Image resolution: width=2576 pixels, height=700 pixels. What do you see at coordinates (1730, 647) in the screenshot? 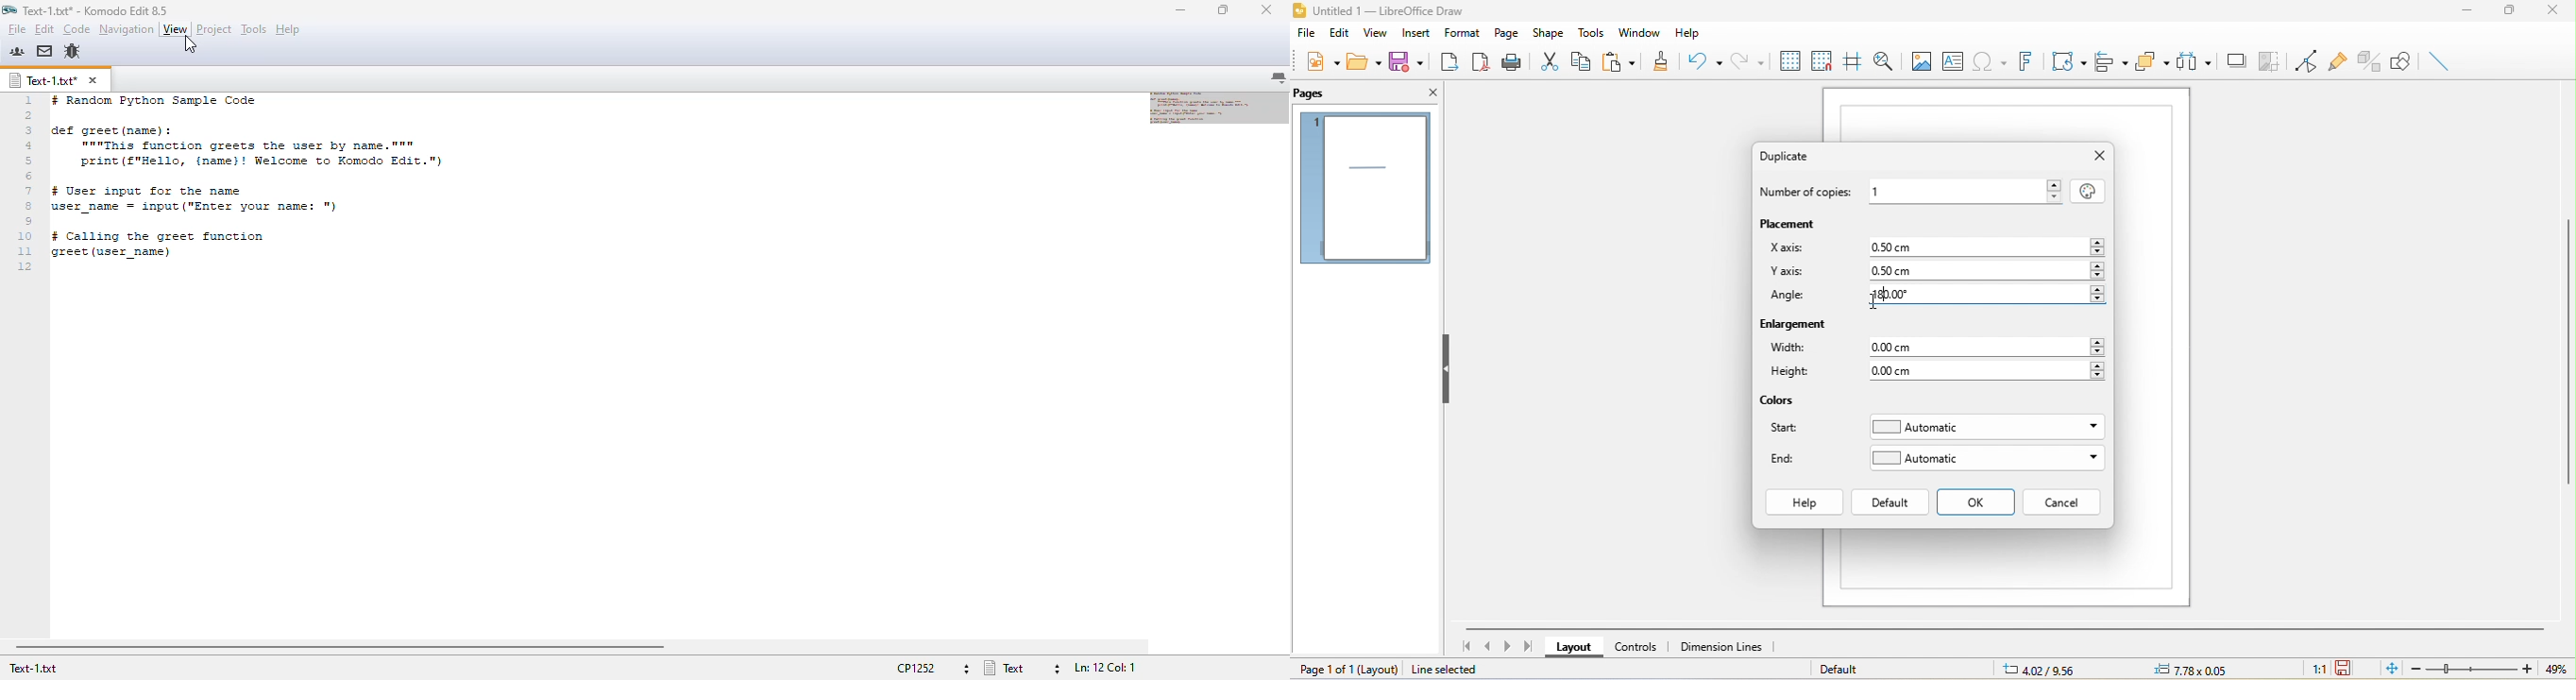
I see `dimension lines` at bounding box center [1730, 647].